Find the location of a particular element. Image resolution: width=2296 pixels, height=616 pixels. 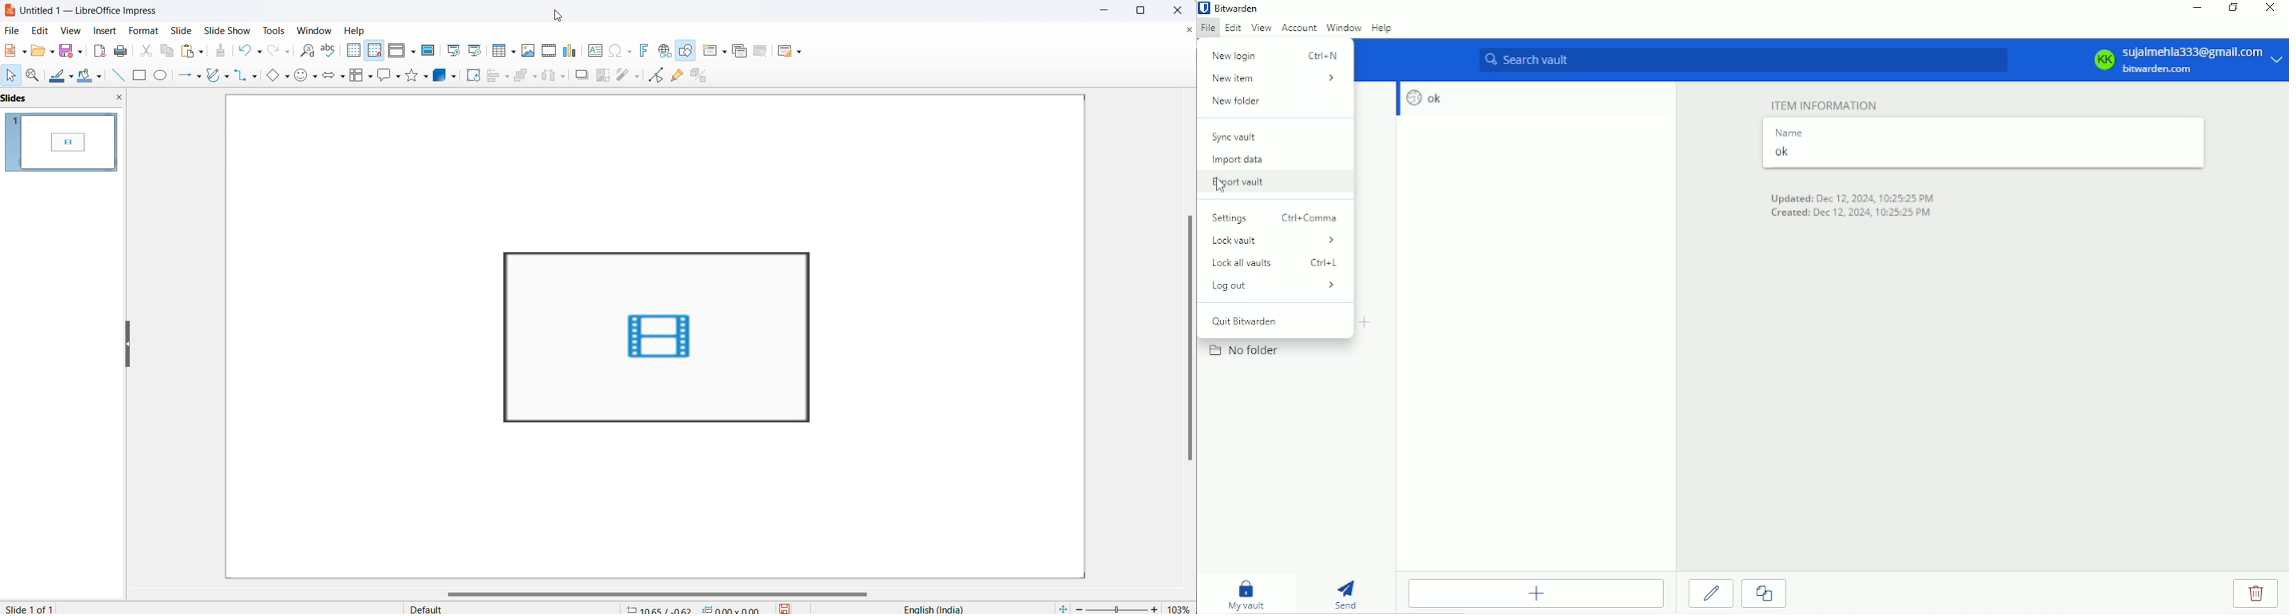

Window is located at coordinates (1344, 27).